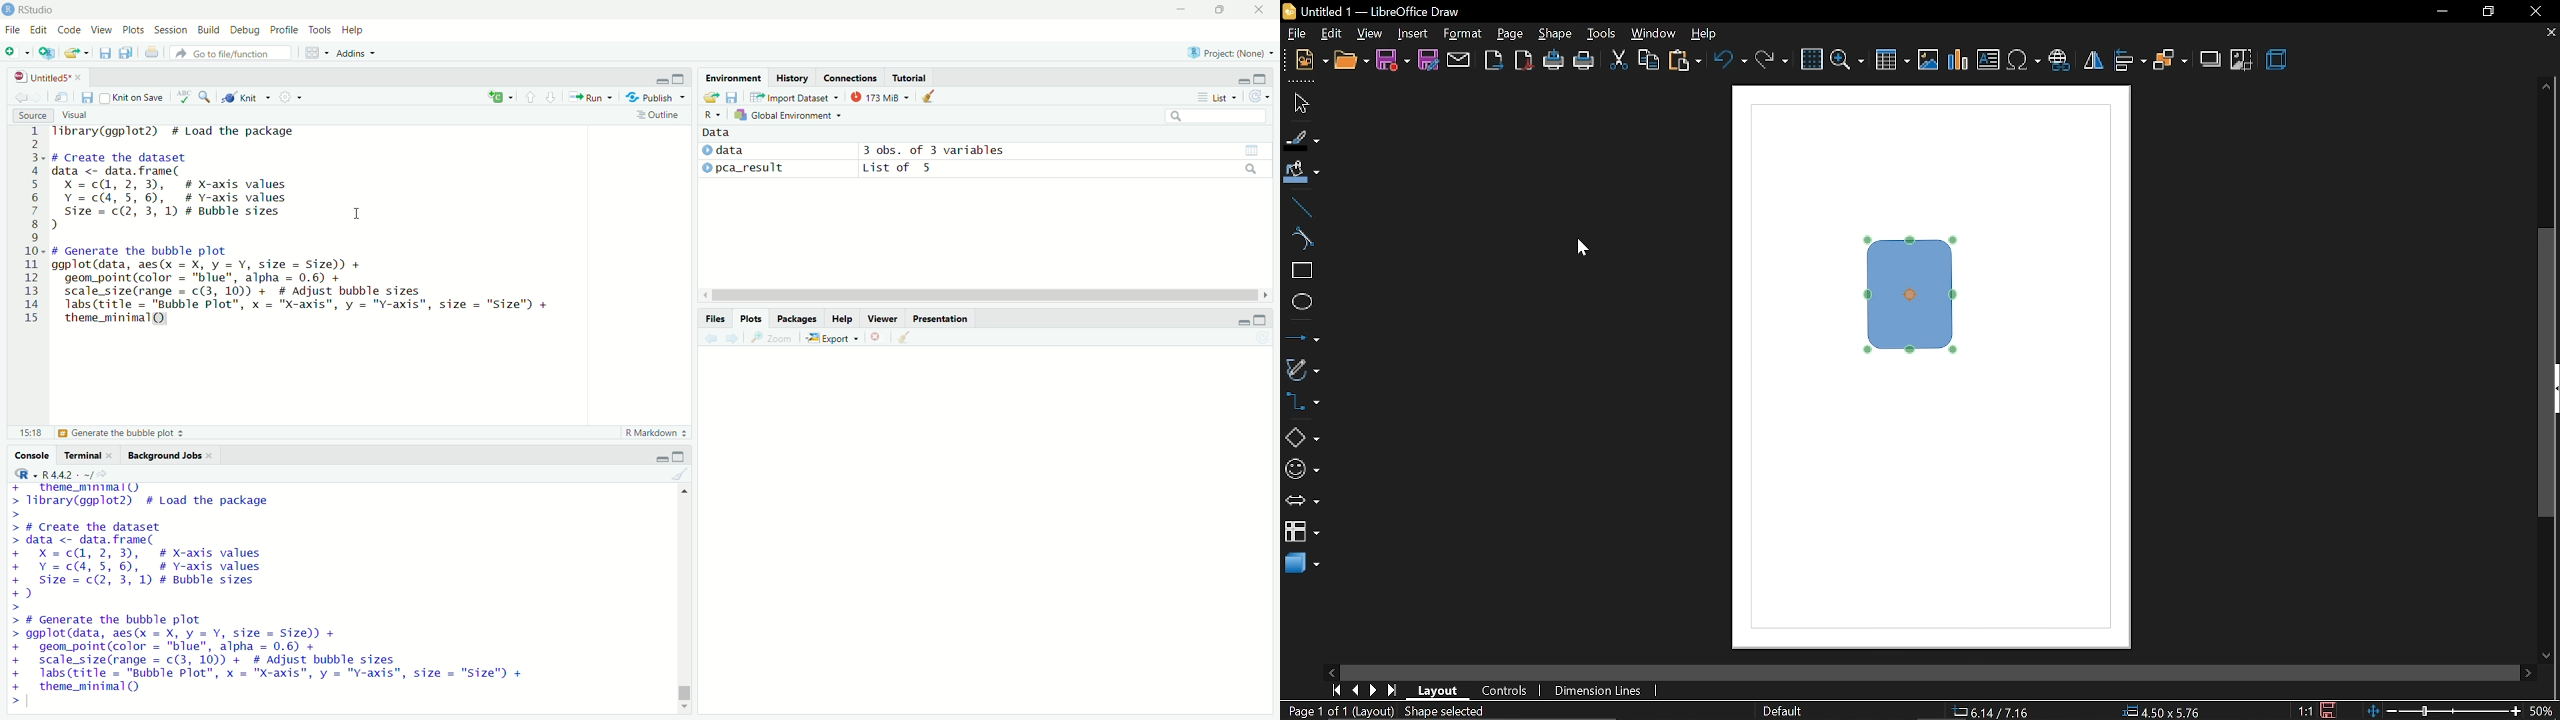  I want to click on Page 1 of 1 (Layout), so click(1346, 712).